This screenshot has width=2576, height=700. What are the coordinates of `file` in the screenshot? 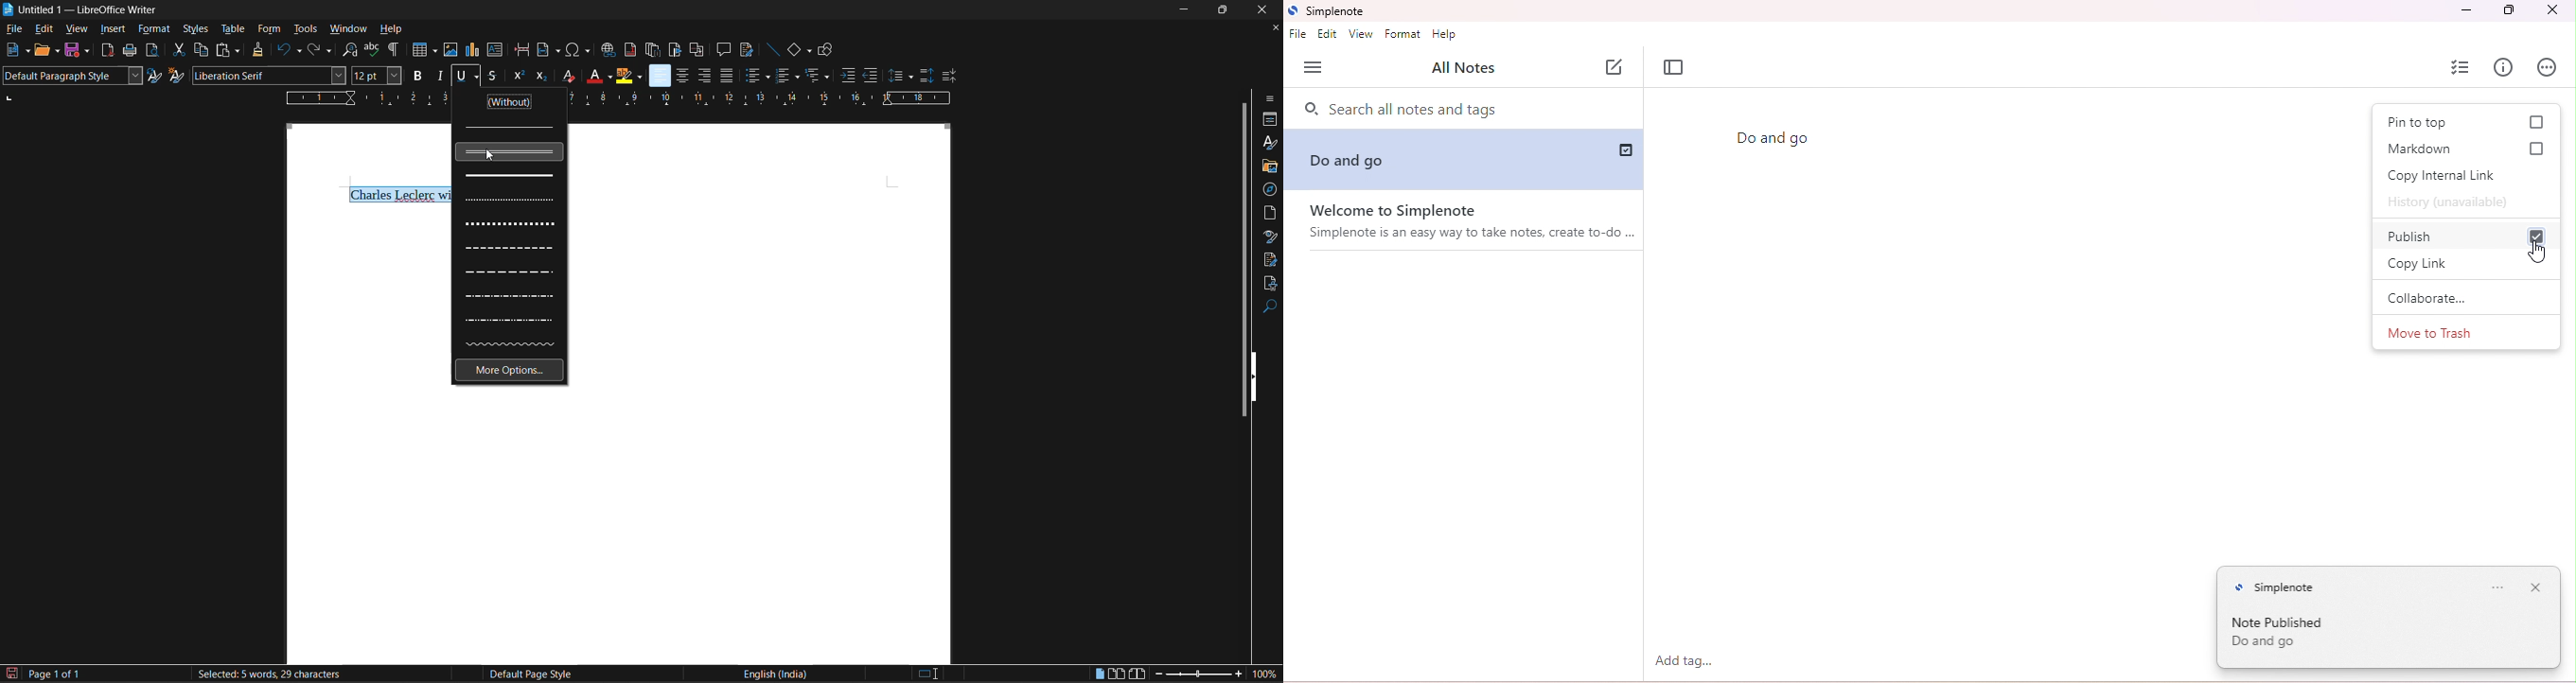 It's located at (1297, 36).